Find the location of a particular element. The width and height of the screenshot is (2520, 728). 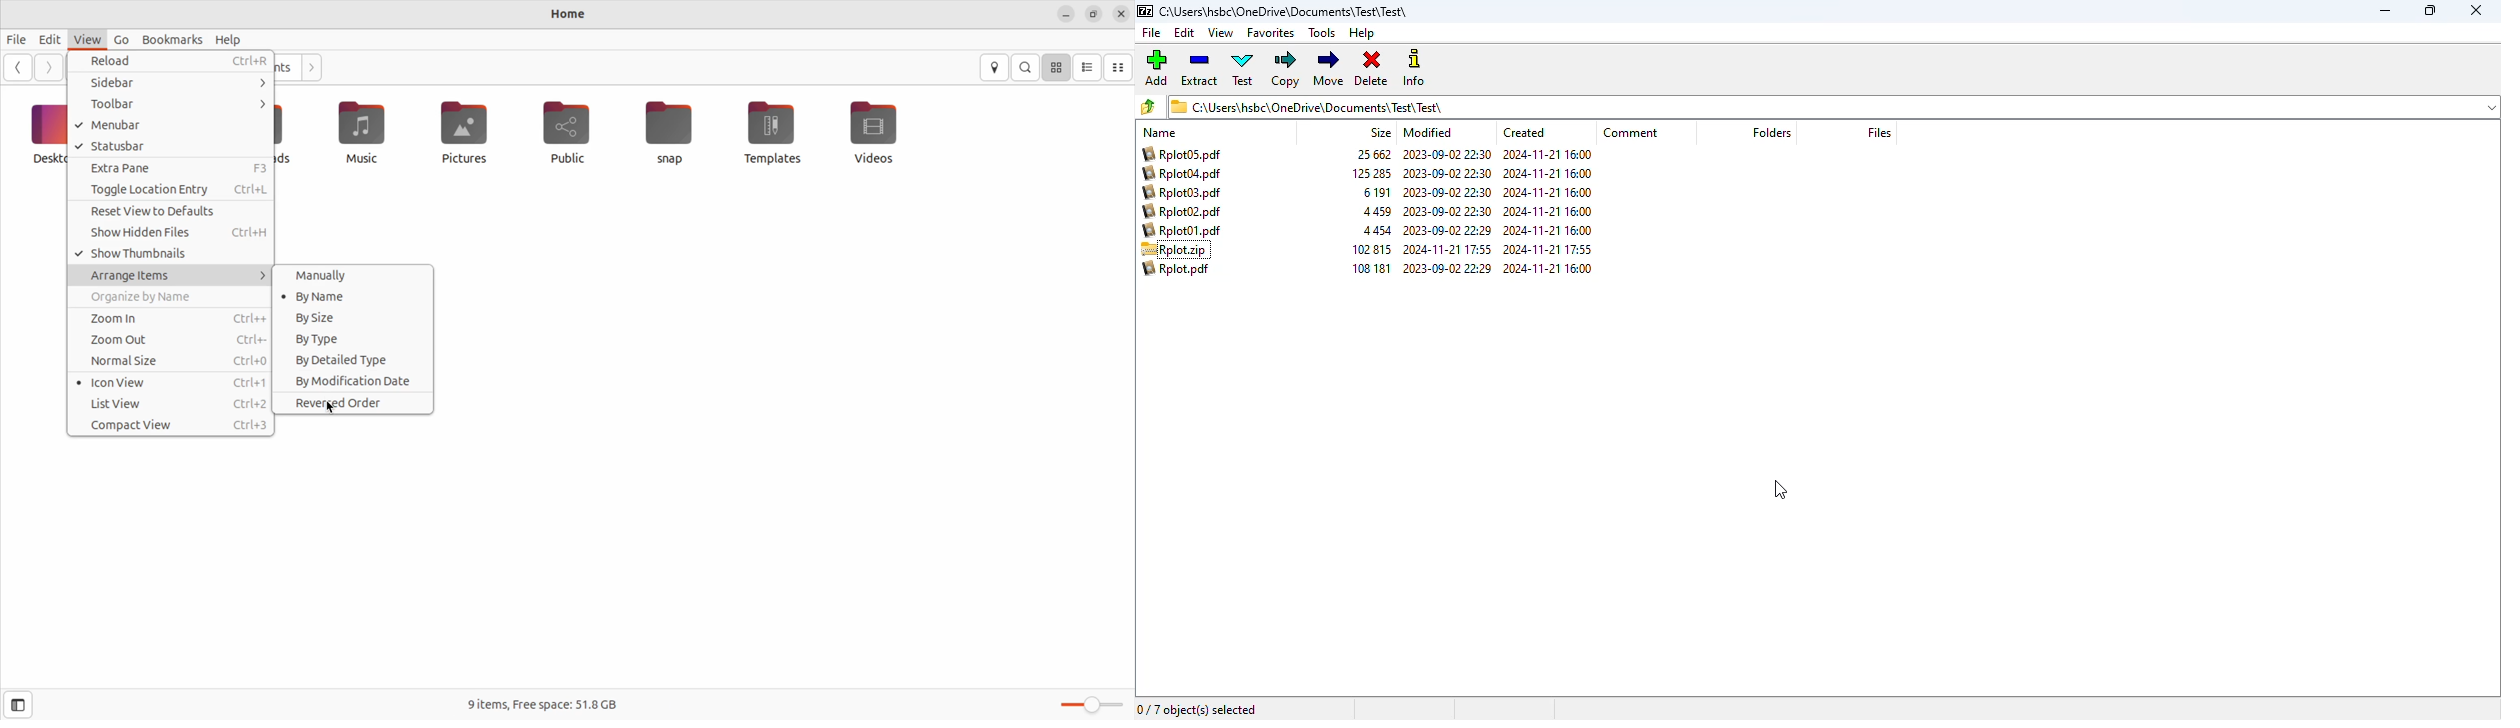

by detailed type is located at coordinates (353, 360).